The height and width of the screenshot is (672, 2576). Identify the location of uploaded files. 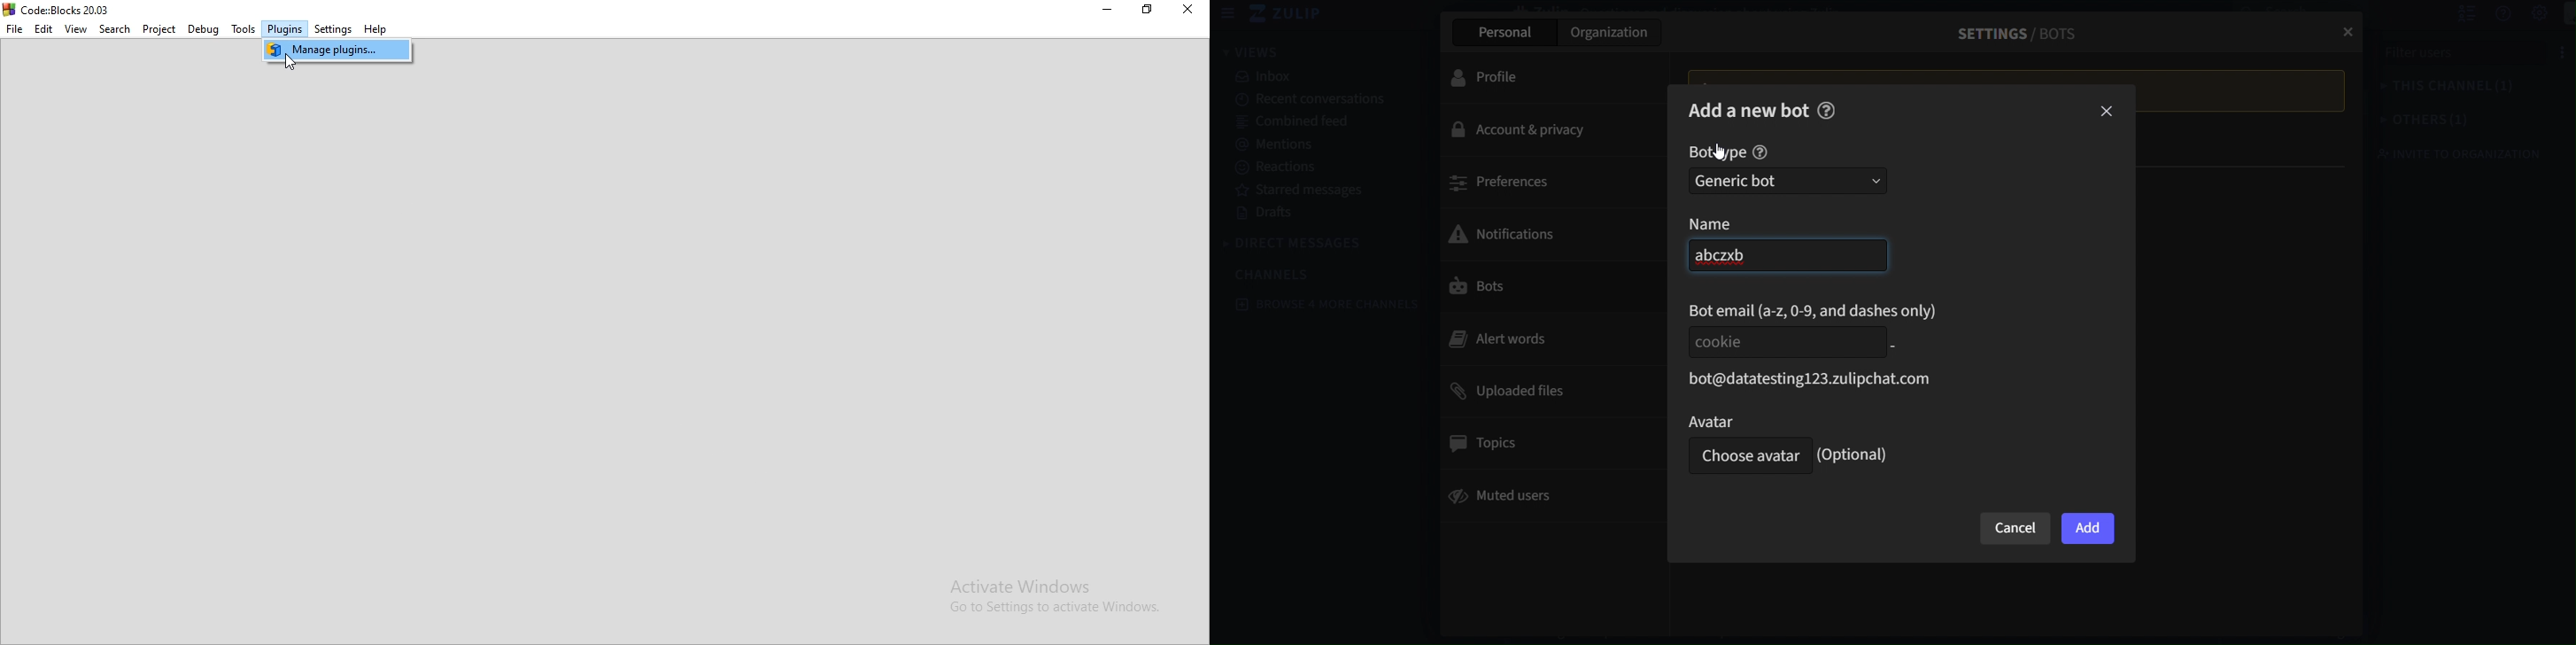
(1549, 390).